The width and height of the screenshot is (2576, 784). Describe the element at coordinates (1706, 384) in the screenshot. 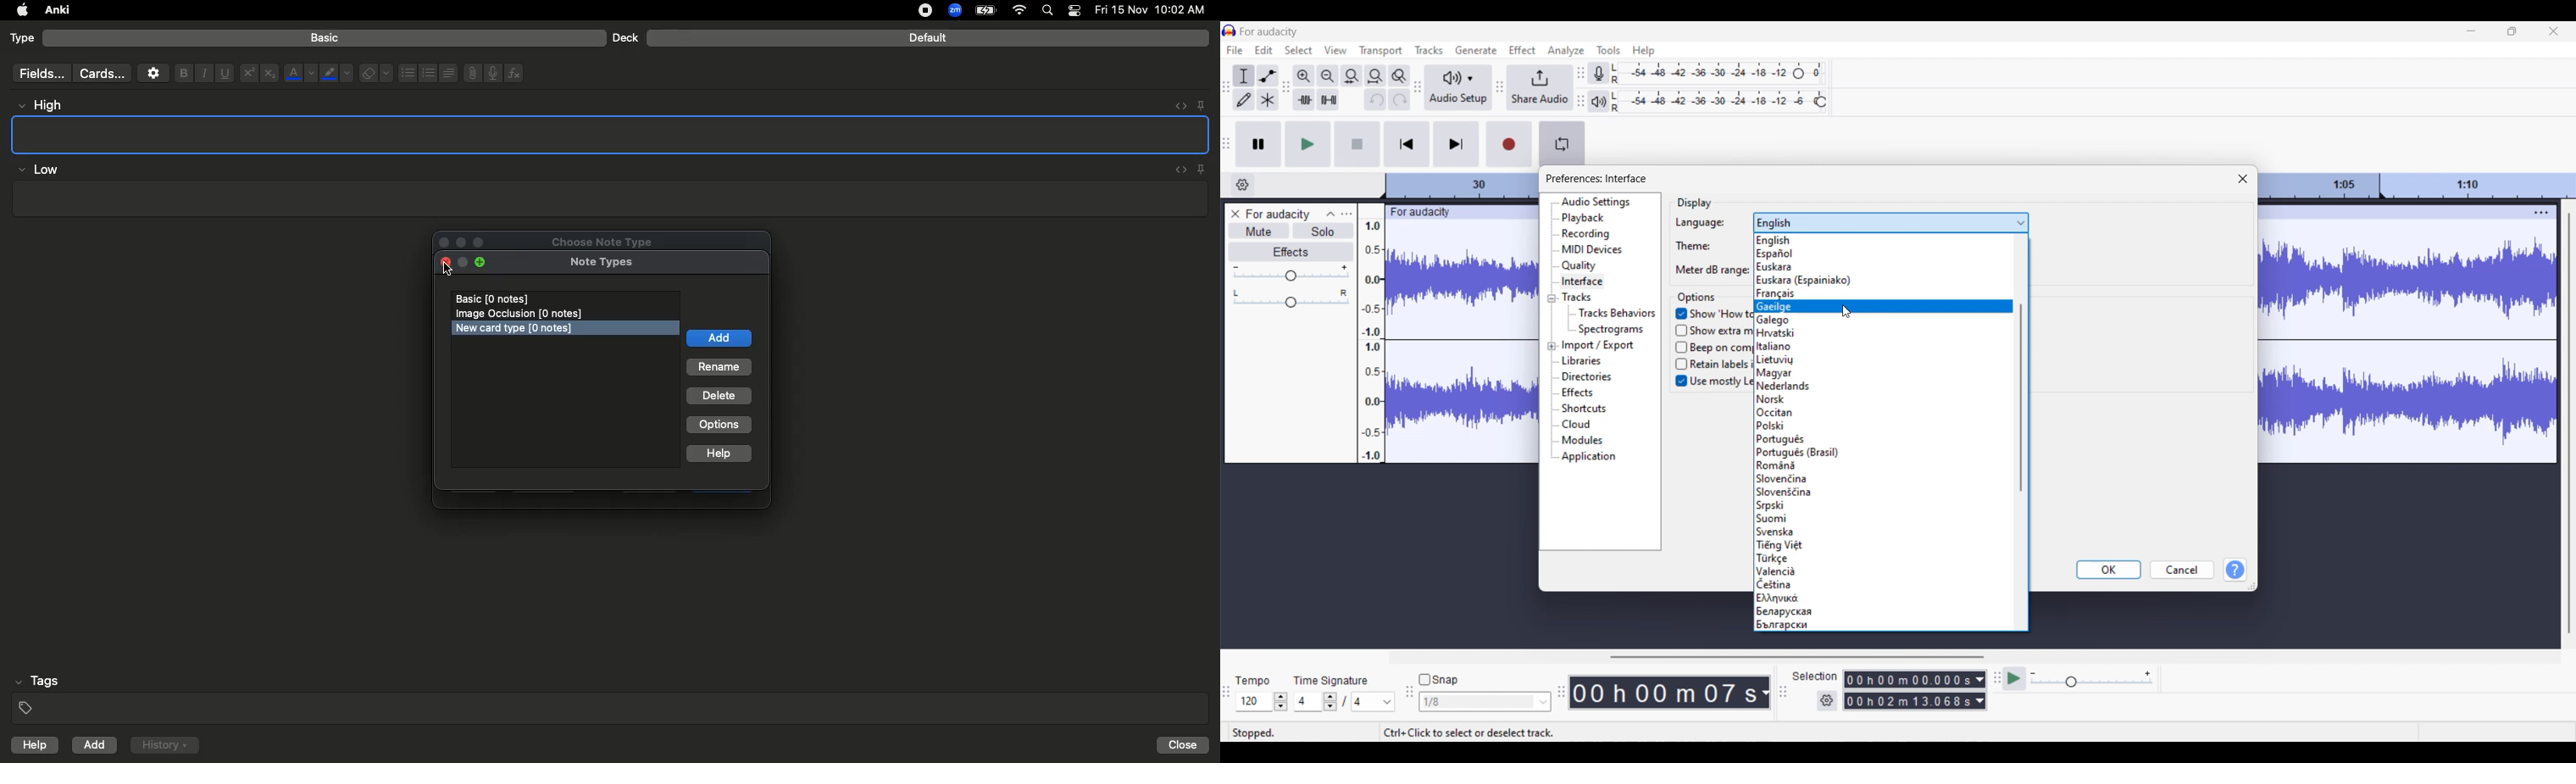

I see `Use mostly Left-to-Right layouts in RTL languages` at that location.